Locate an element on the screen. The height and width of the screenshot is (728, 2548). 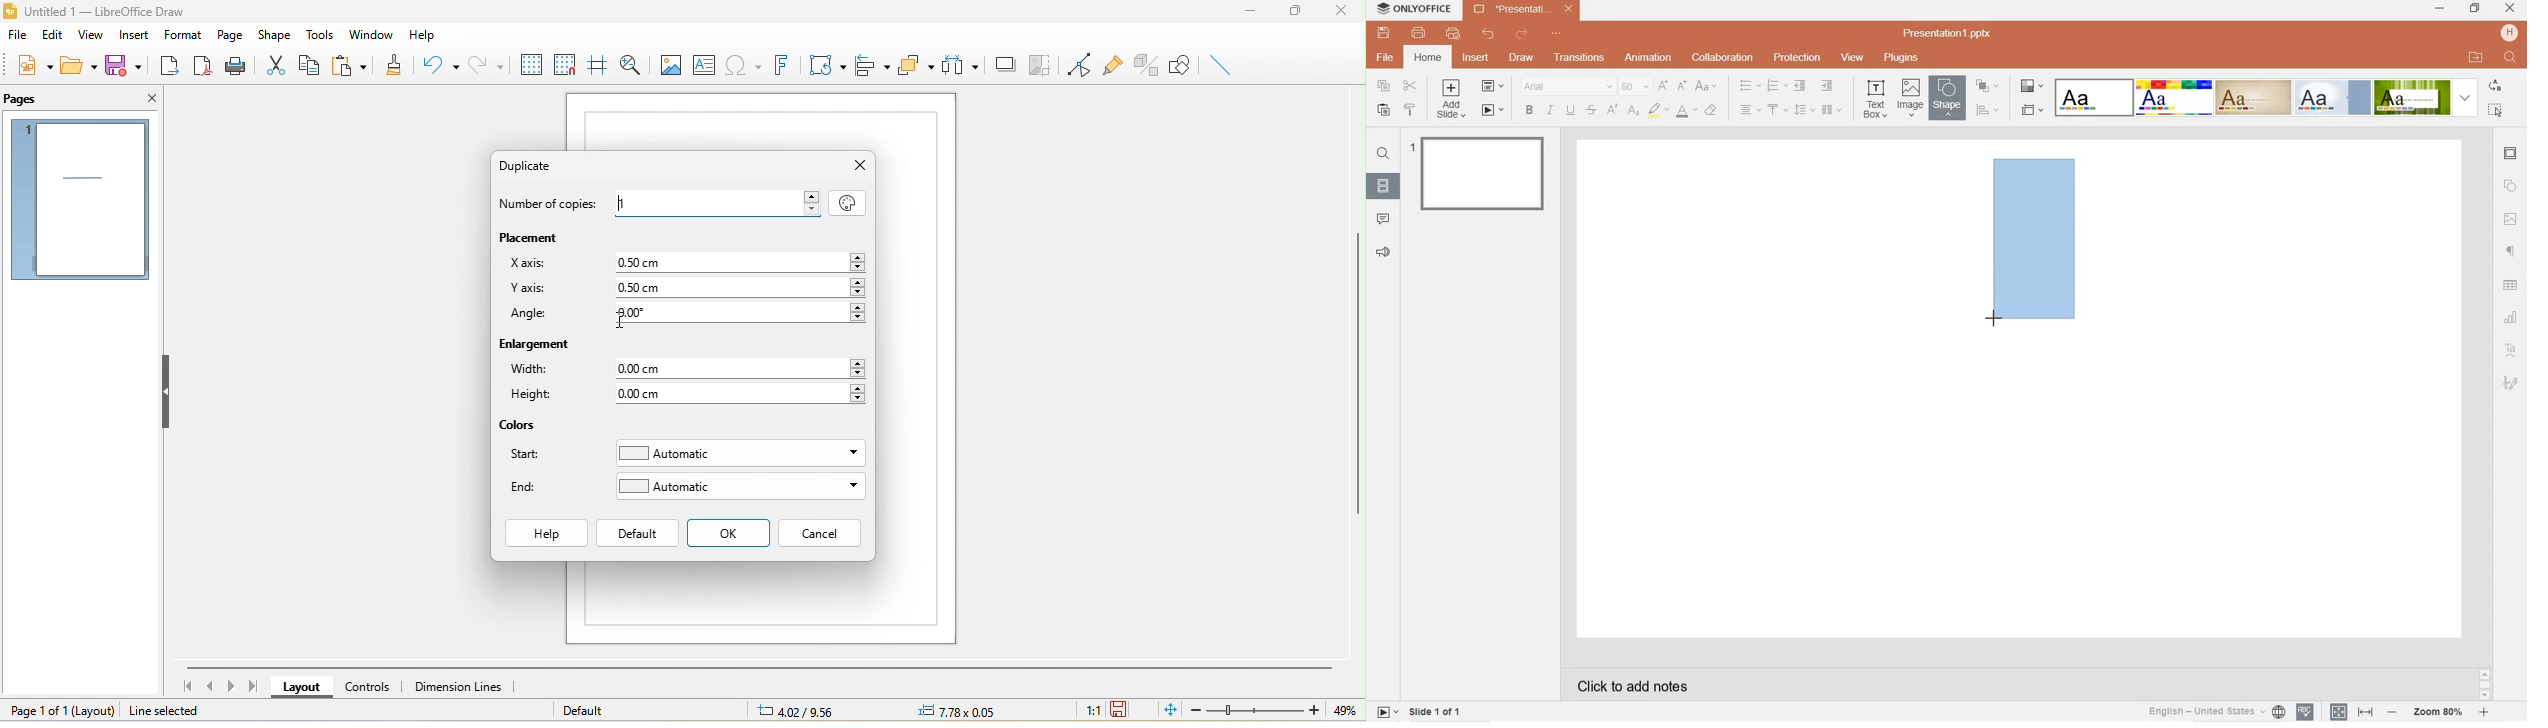
export is located at coordinates (172, 68).